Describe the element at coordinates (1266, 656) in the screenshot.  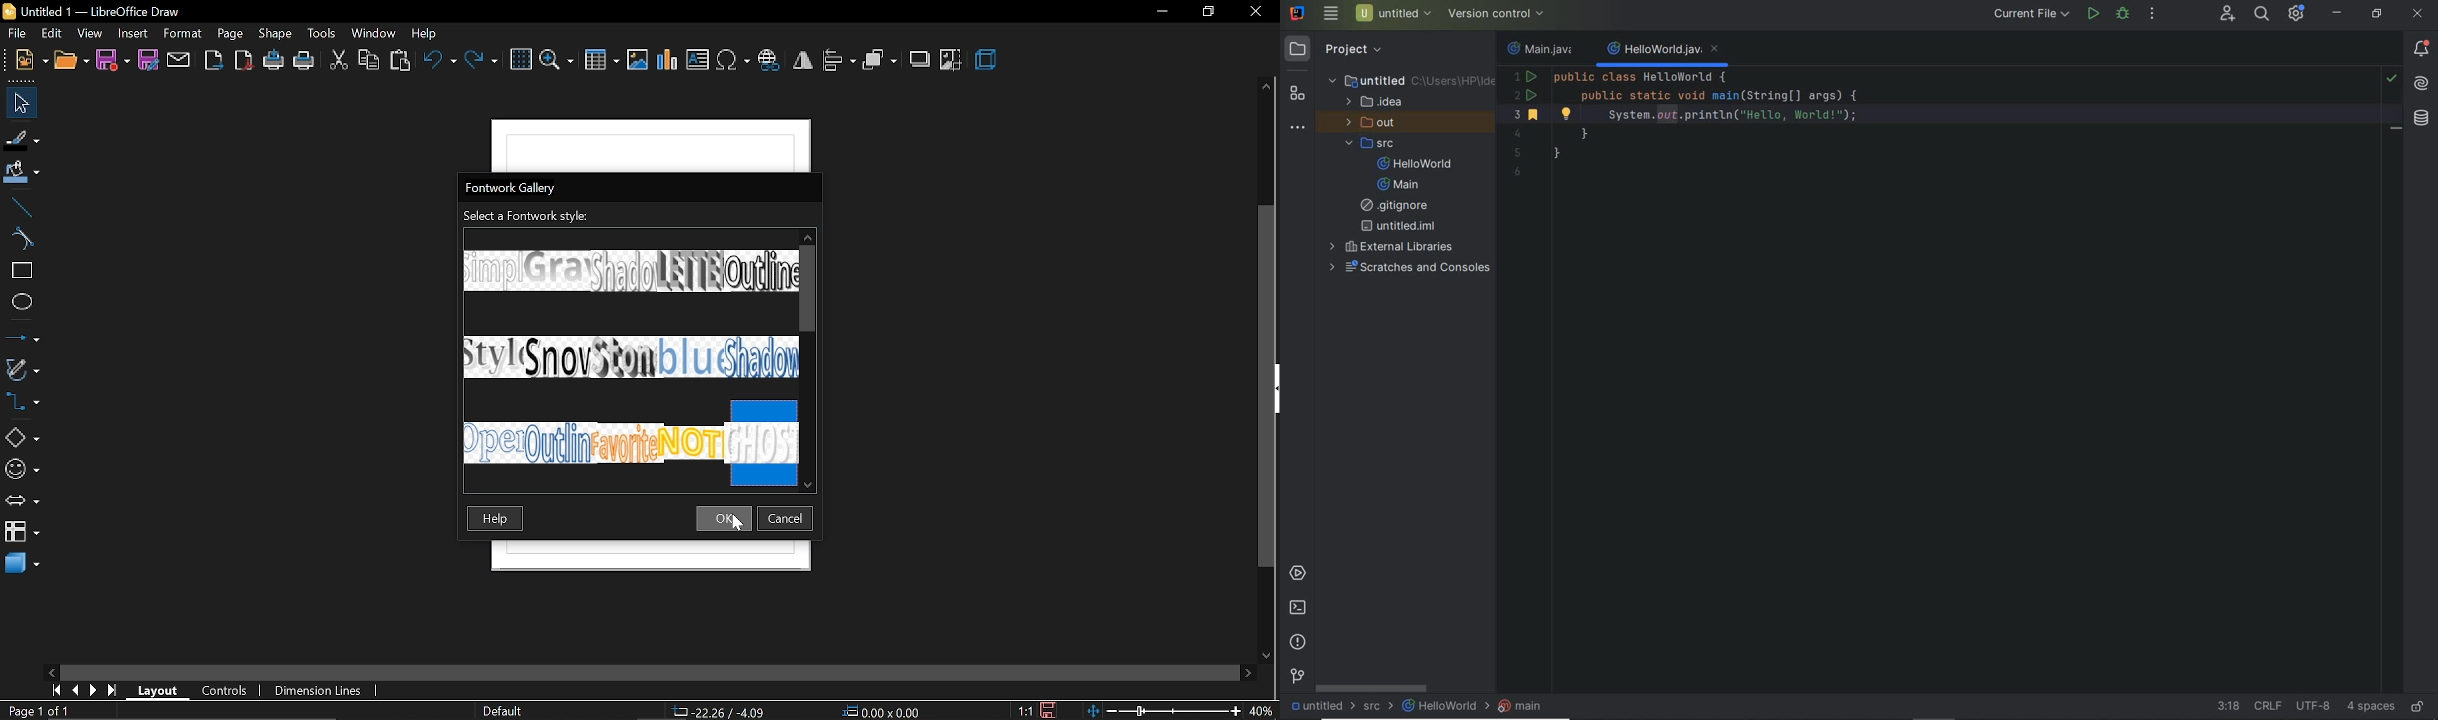
I see `move down` at that location.